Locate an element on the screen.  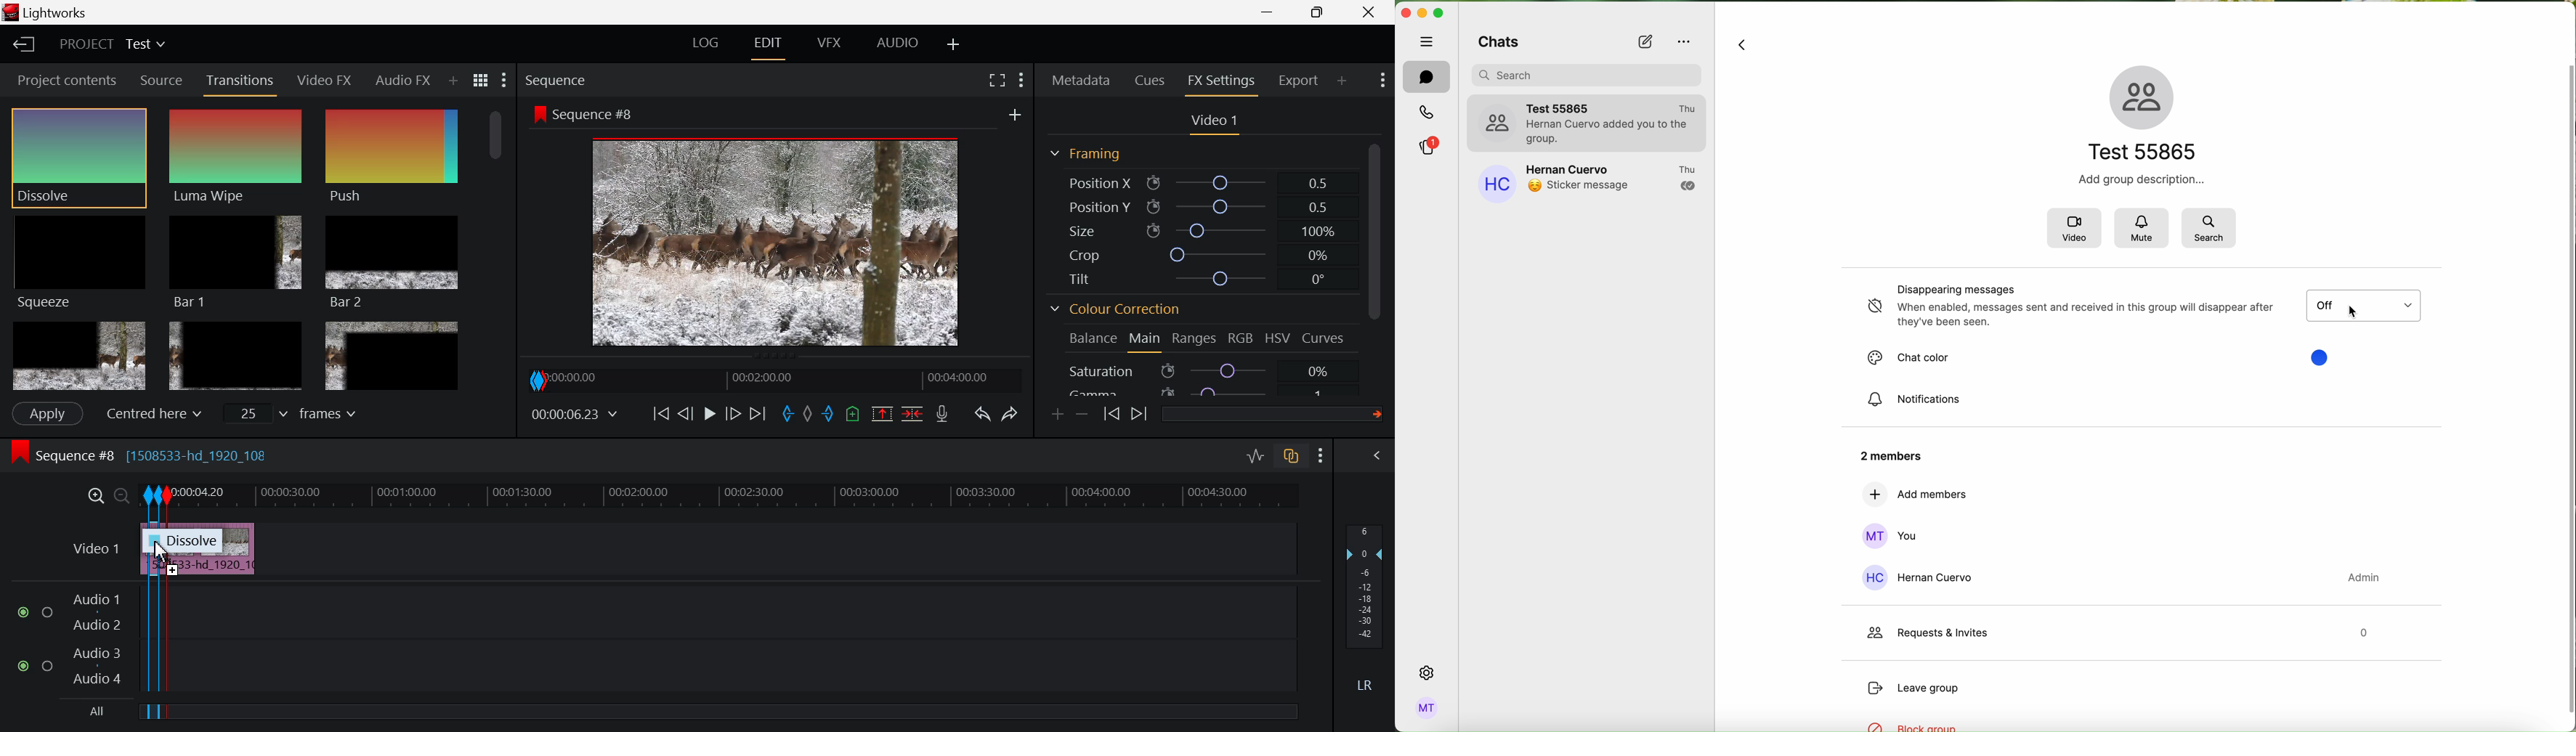
Add keyframe is located at coordinates (1059, 414).